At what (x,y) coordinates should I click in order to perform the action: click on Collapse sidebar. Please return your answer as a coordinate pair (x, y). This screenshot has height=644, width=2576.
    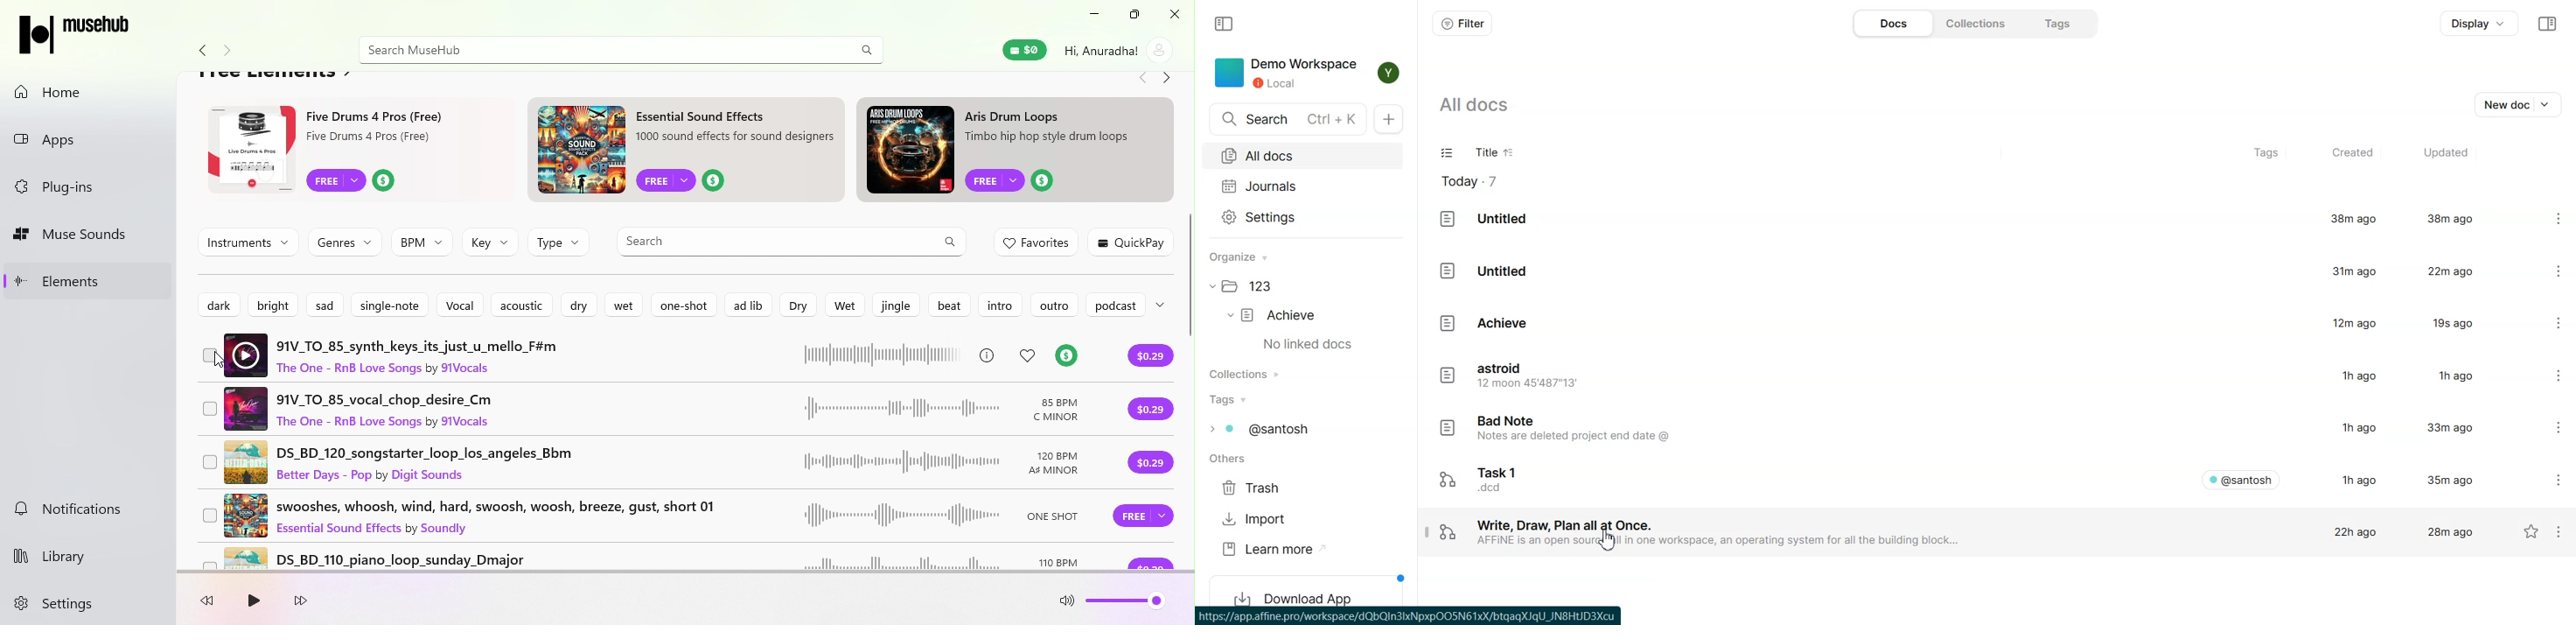
    Looking at the image, I should click on (2547, 24).